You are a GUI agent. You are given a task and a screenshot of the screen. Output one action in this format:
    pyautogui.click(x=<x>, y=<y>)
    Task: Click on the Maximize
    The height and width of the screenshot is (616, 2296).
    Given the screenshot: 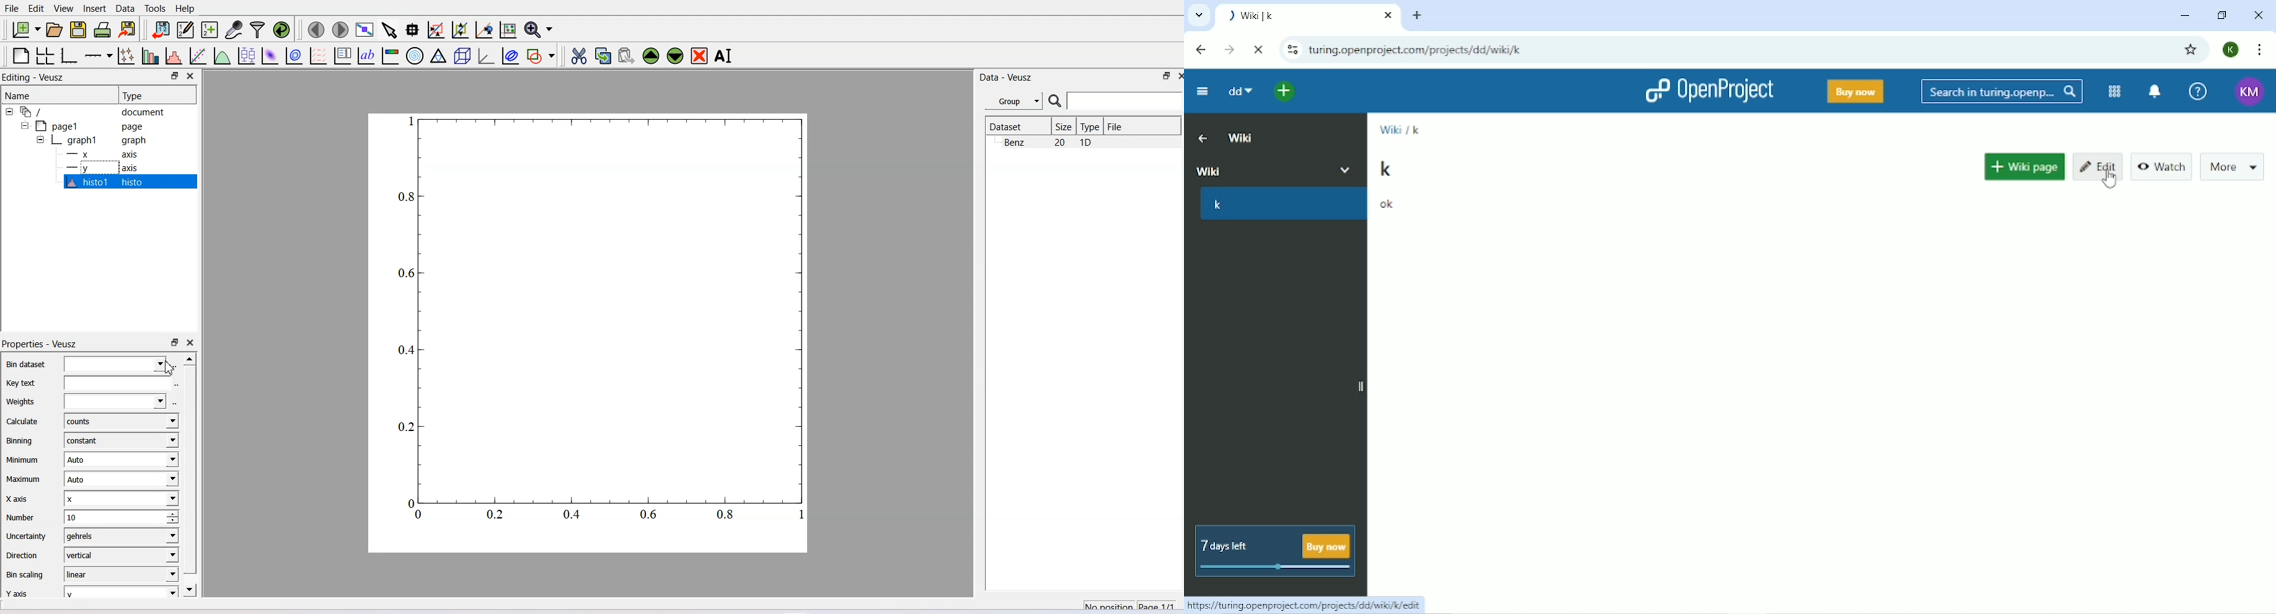 What is the action you would take?
    pyautogui.click(x=174, y=343)
    